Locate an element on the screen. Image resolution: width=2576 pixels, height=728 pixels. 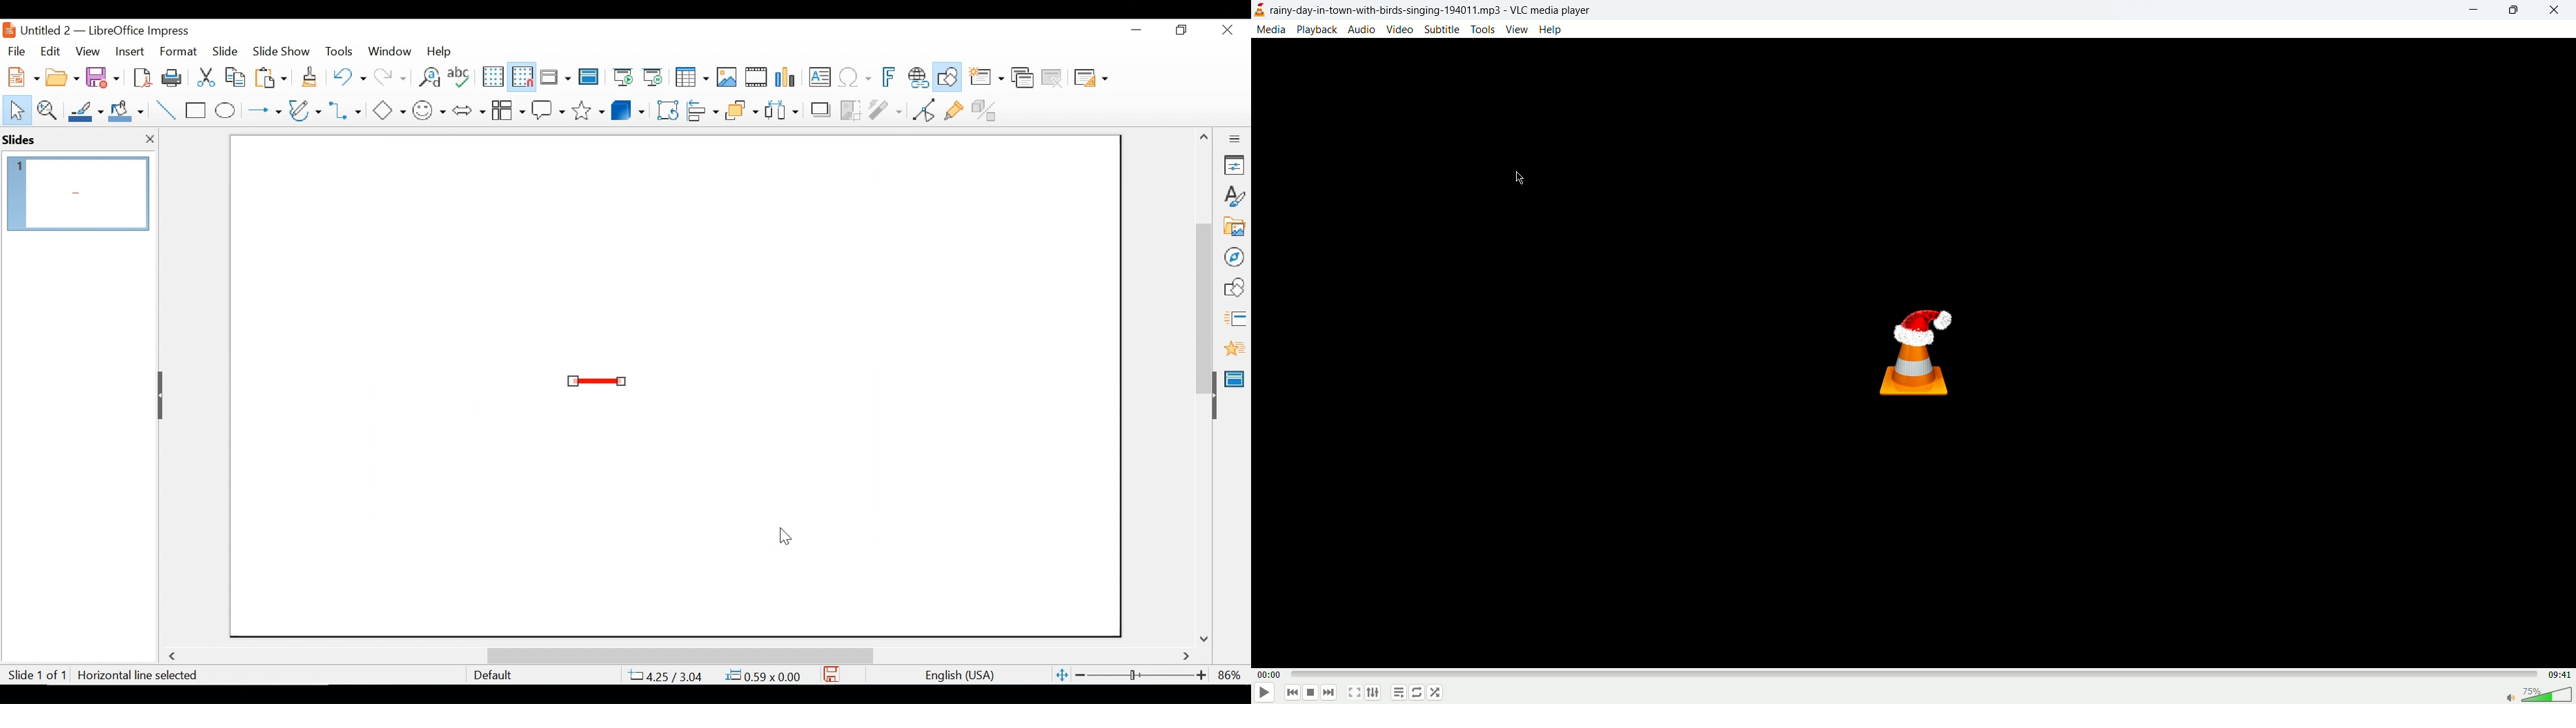
 is located at coordinates (306, 110).